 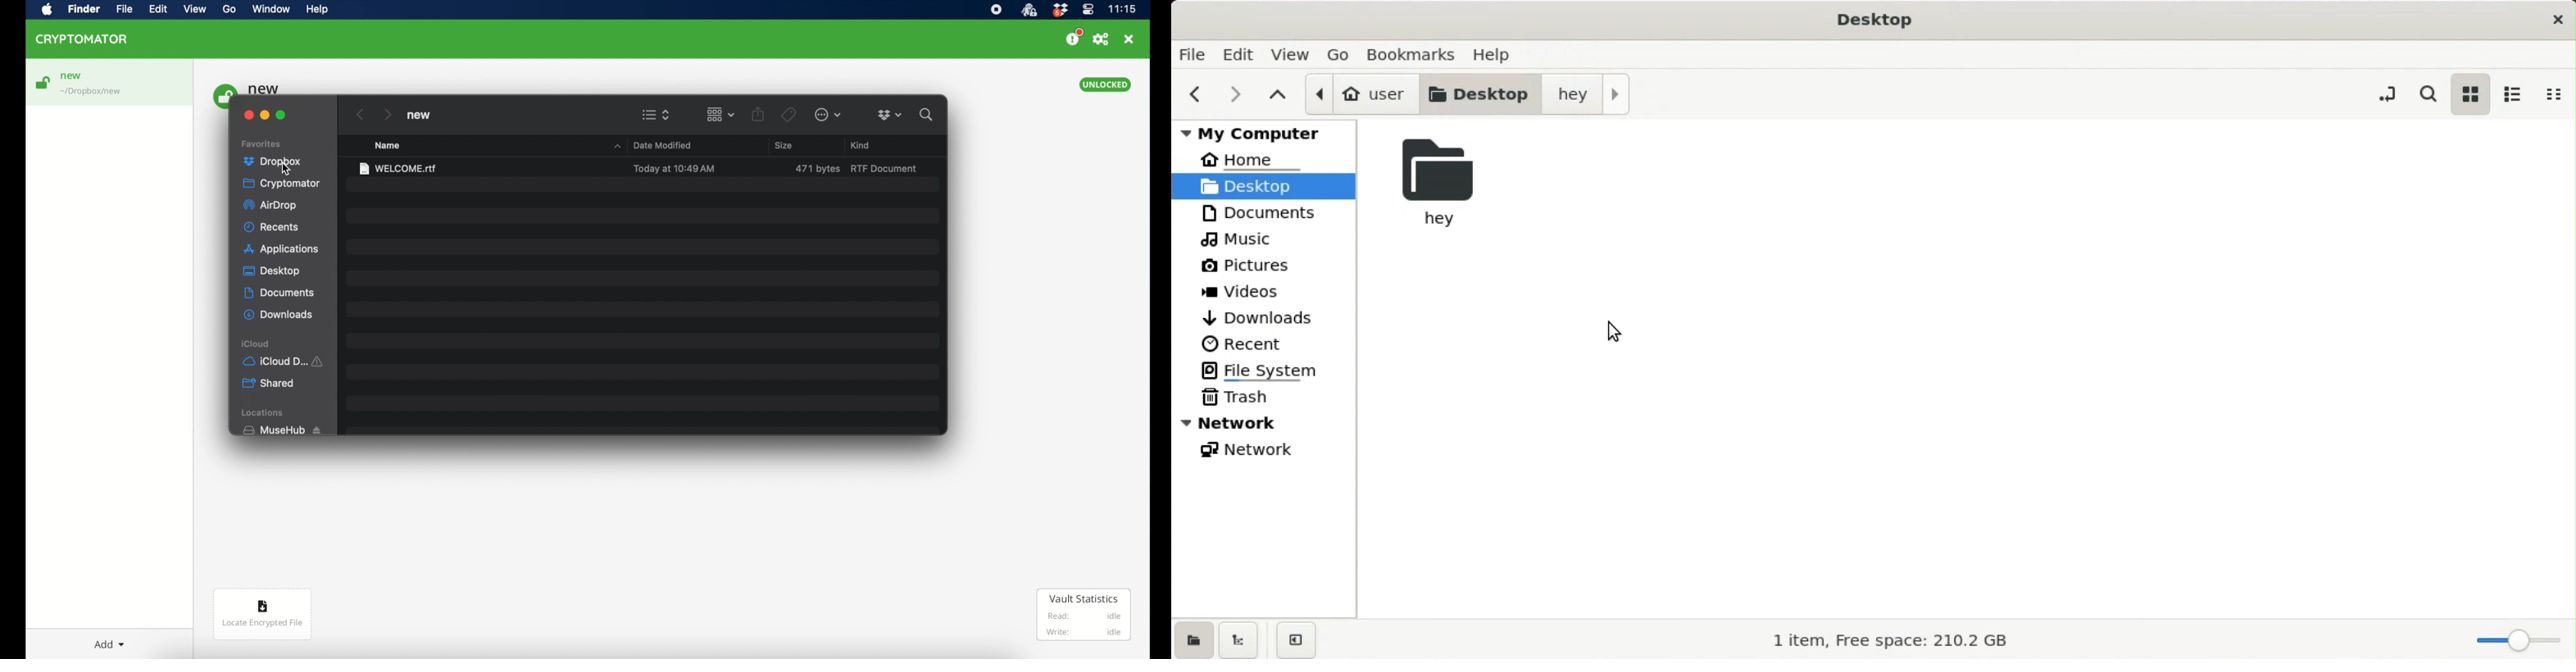 What do you see at coordinates (2551, 93) in the screenshot?
I see `compact view` at bounding box center [2551, 93].